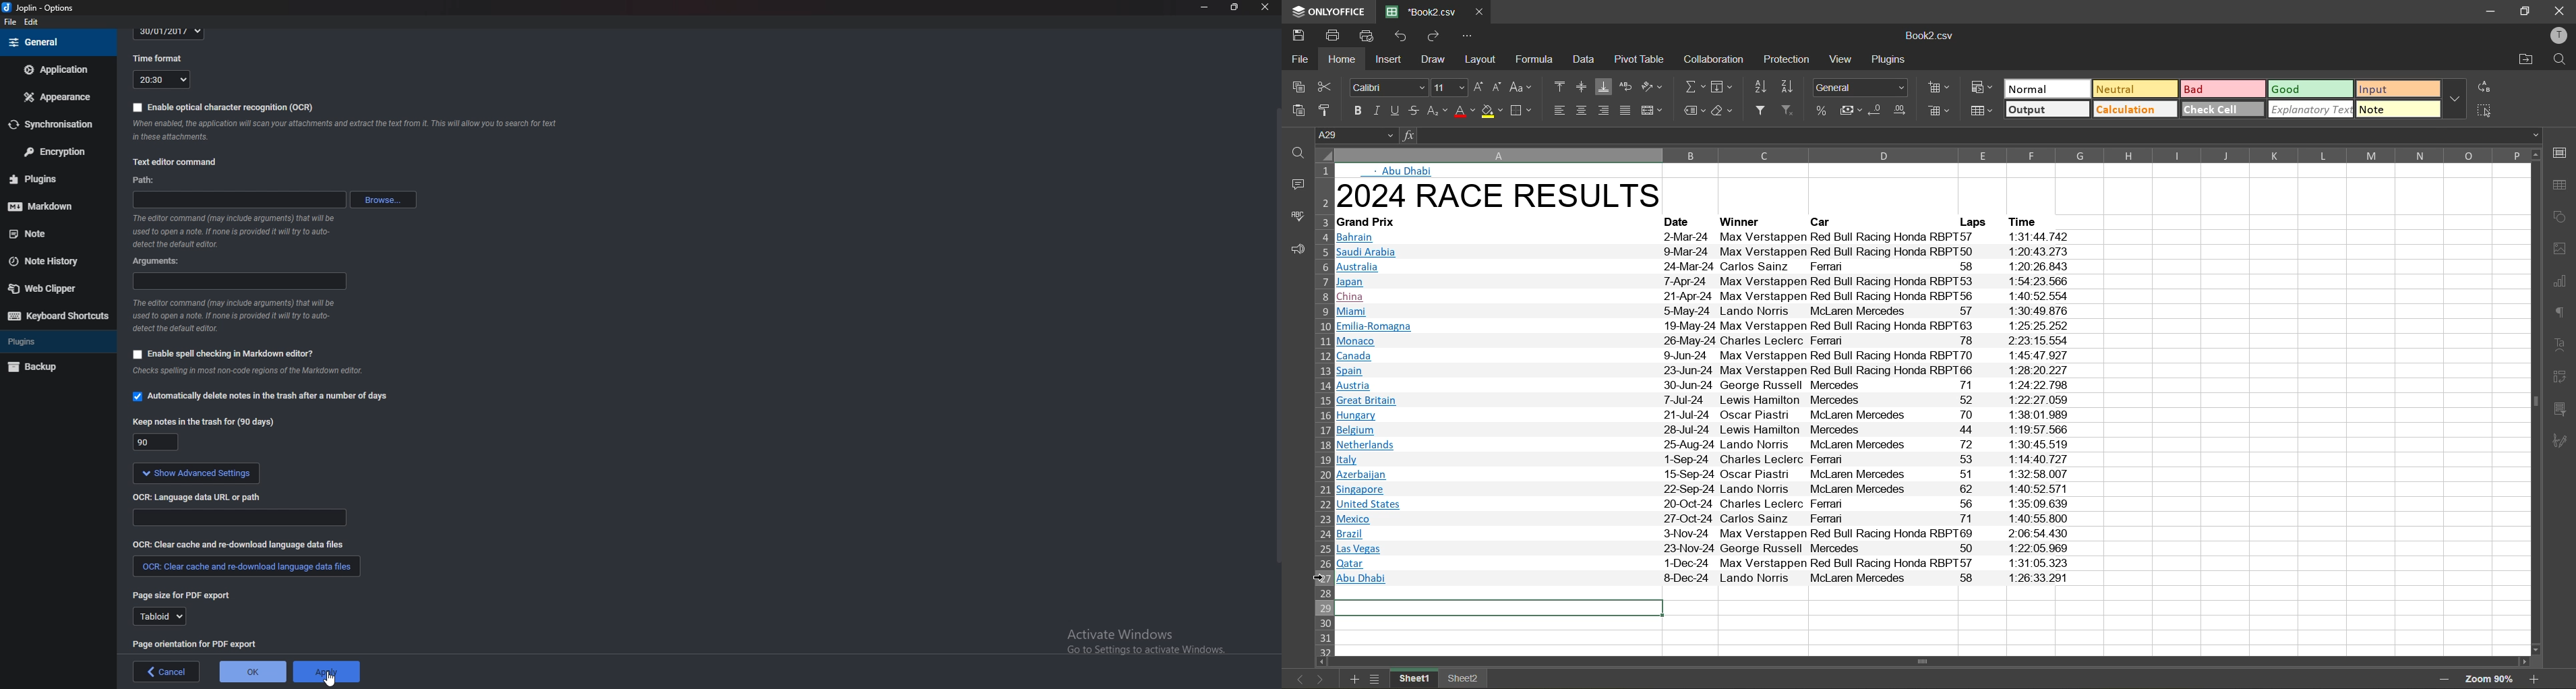 The width and height of the screenshot is (2576, 700). Describe the element at coordinates (1900, 111) in the screenshot. I see `increase decimal` at that location.